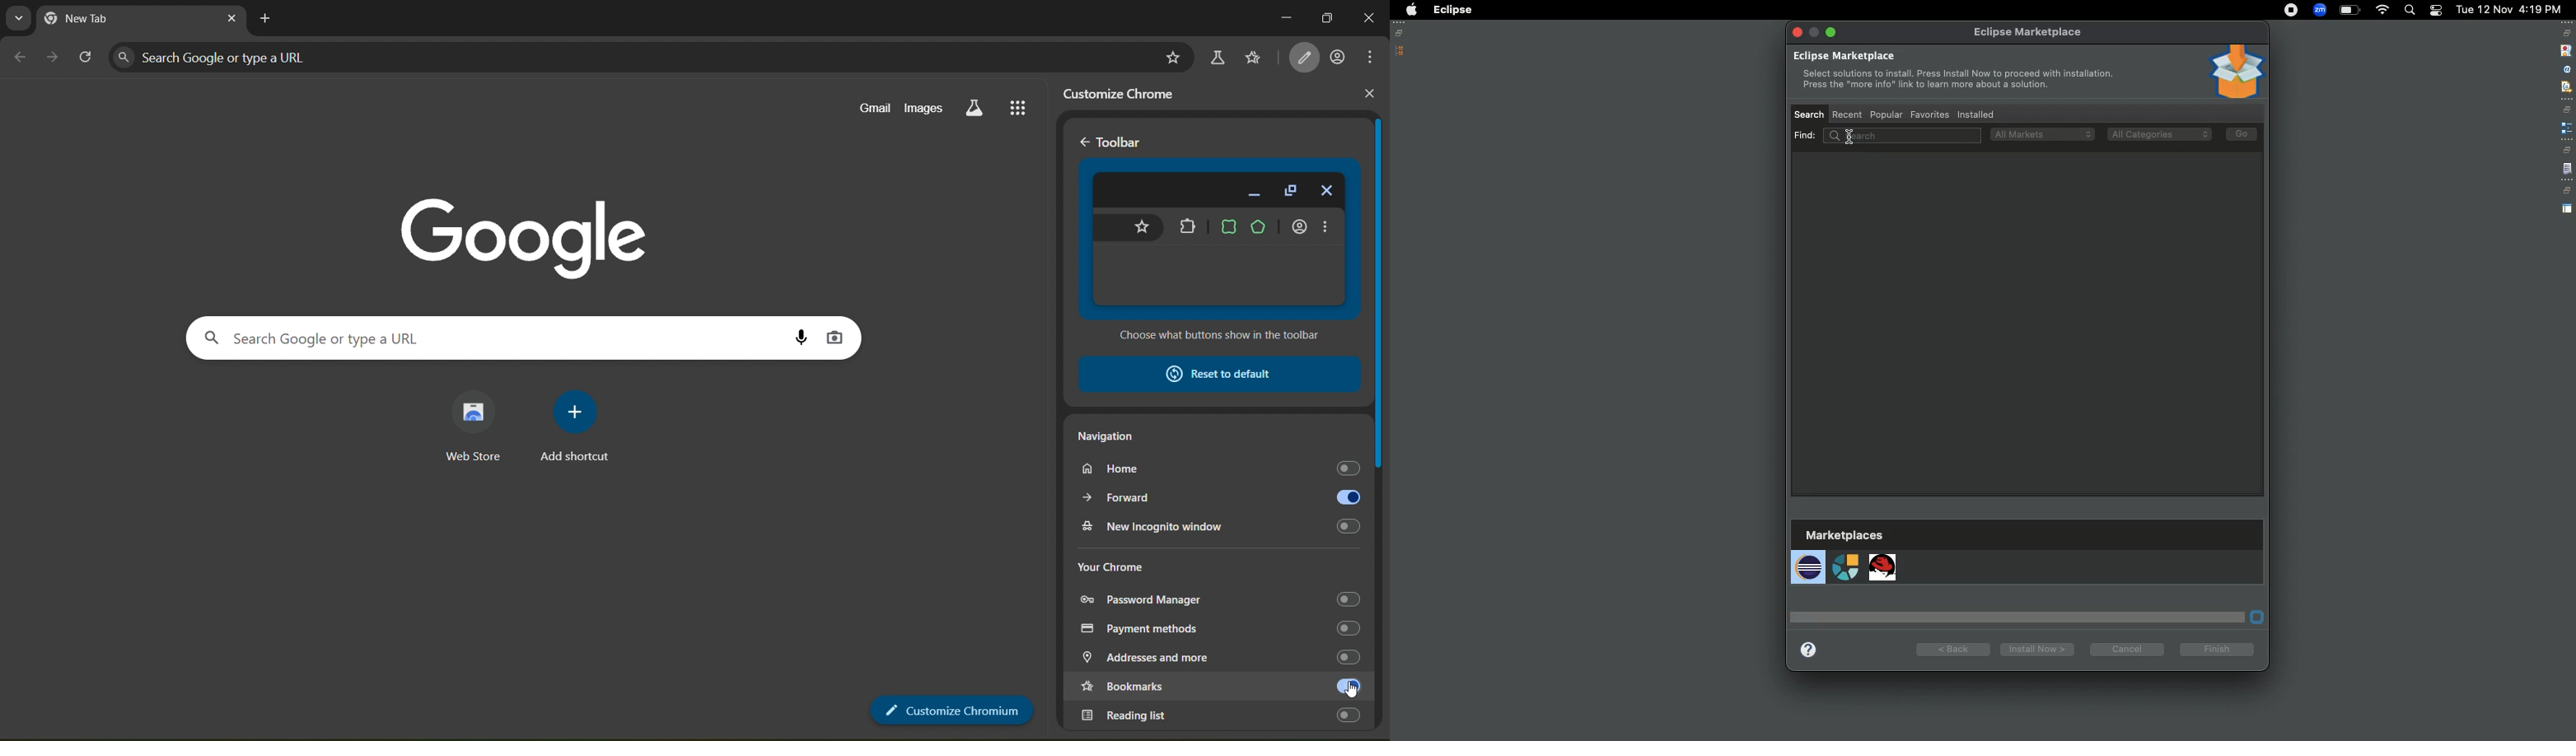 This screenshot has width=2576, height=756. Describe the element at coordinates (1849, 138) in the screenshot. I see `cursor` at that location.